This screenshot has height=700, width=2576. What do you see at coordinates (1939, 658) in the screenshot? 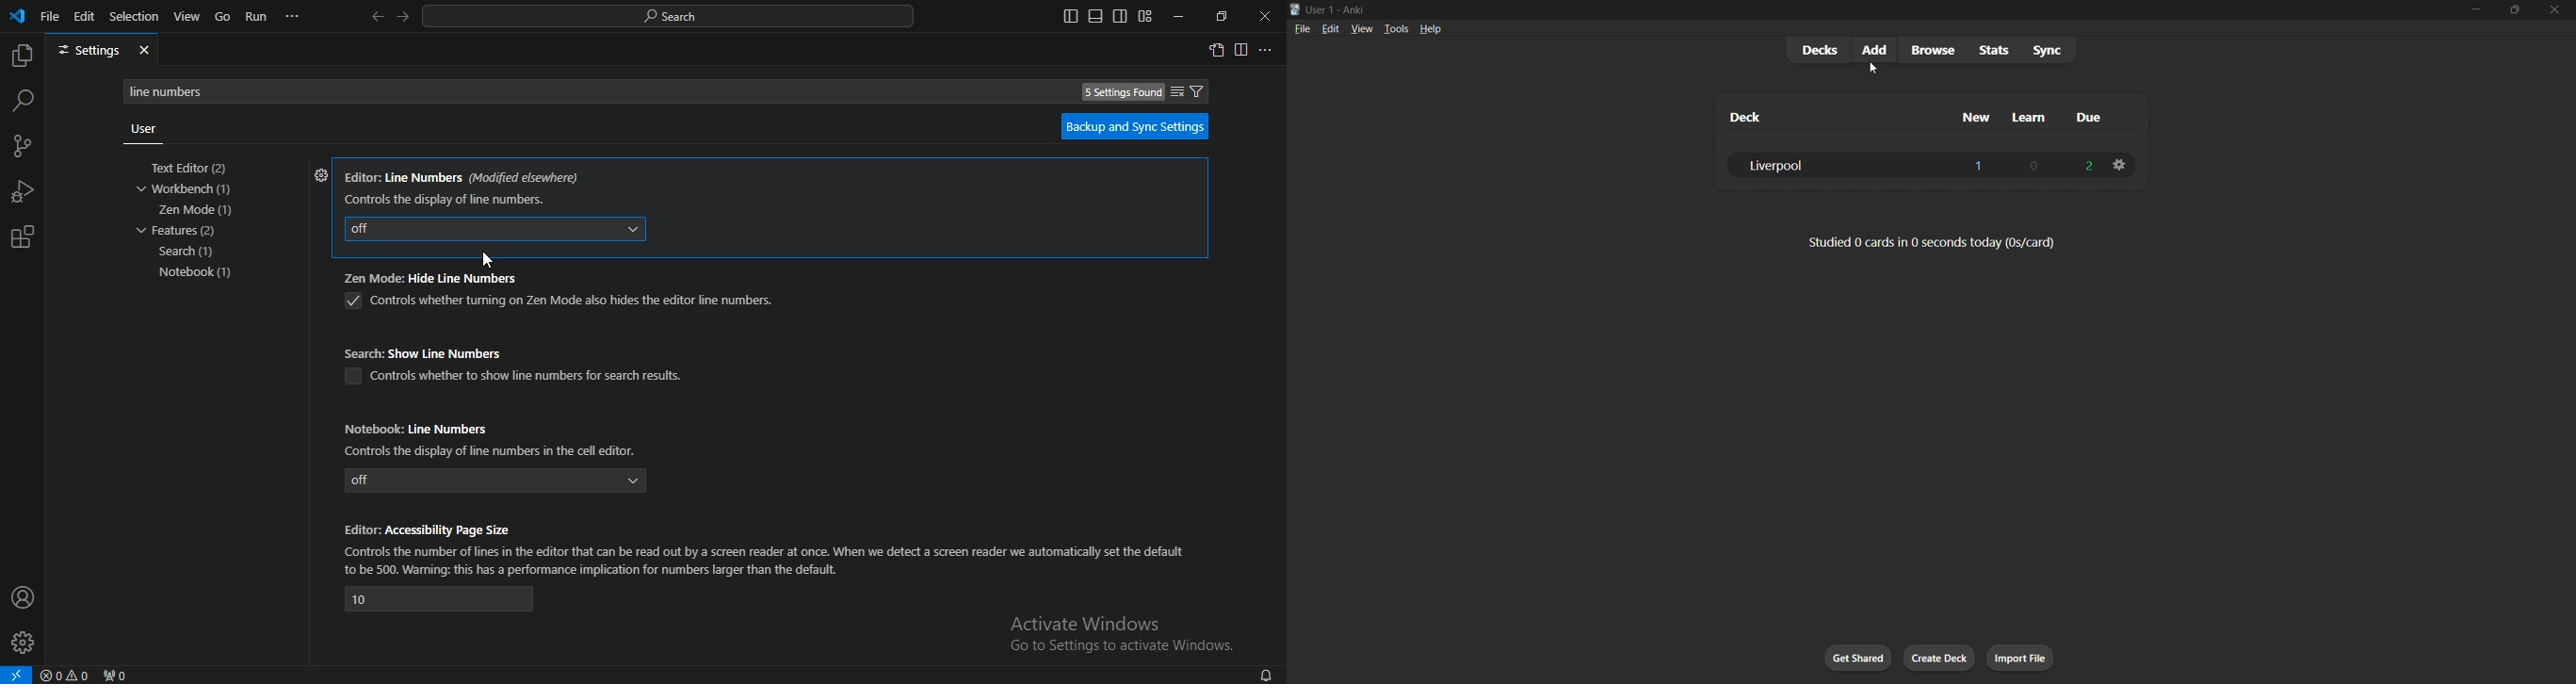
I see `create deck` at bounding box center [1939, 658].